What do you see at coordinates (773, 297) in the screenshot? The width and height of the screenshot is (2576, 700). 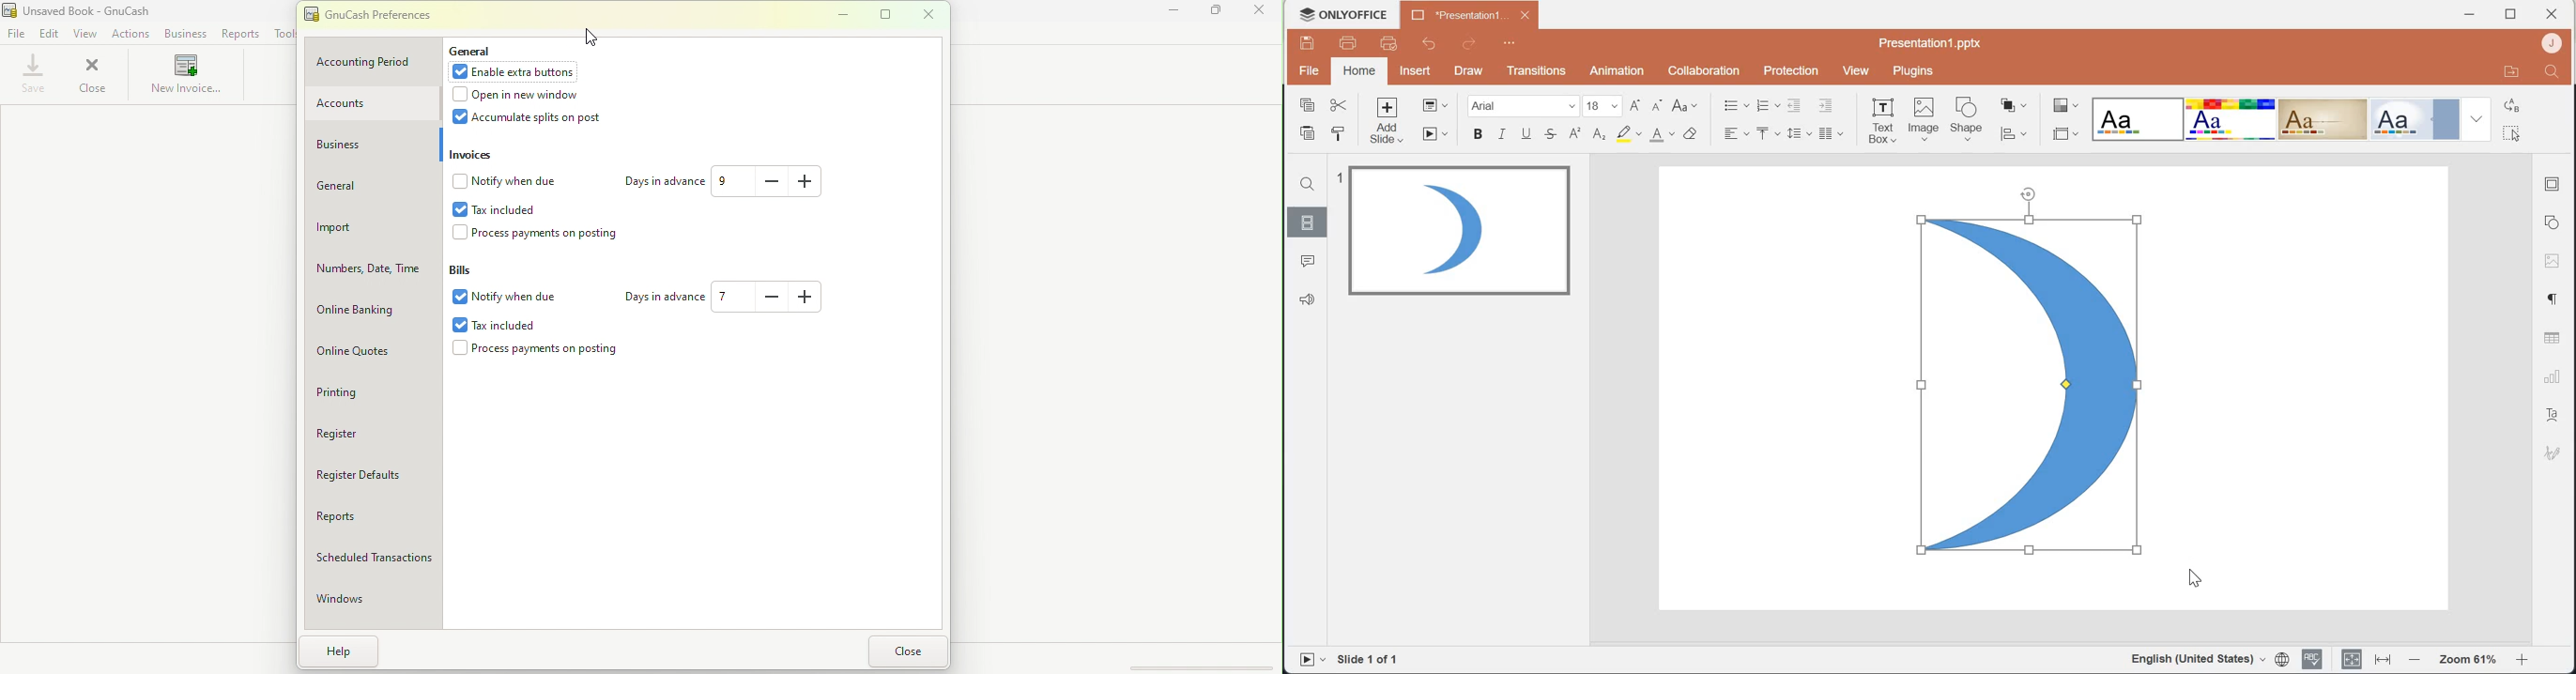 I see `Decrease` at bounding box center [773, 297].